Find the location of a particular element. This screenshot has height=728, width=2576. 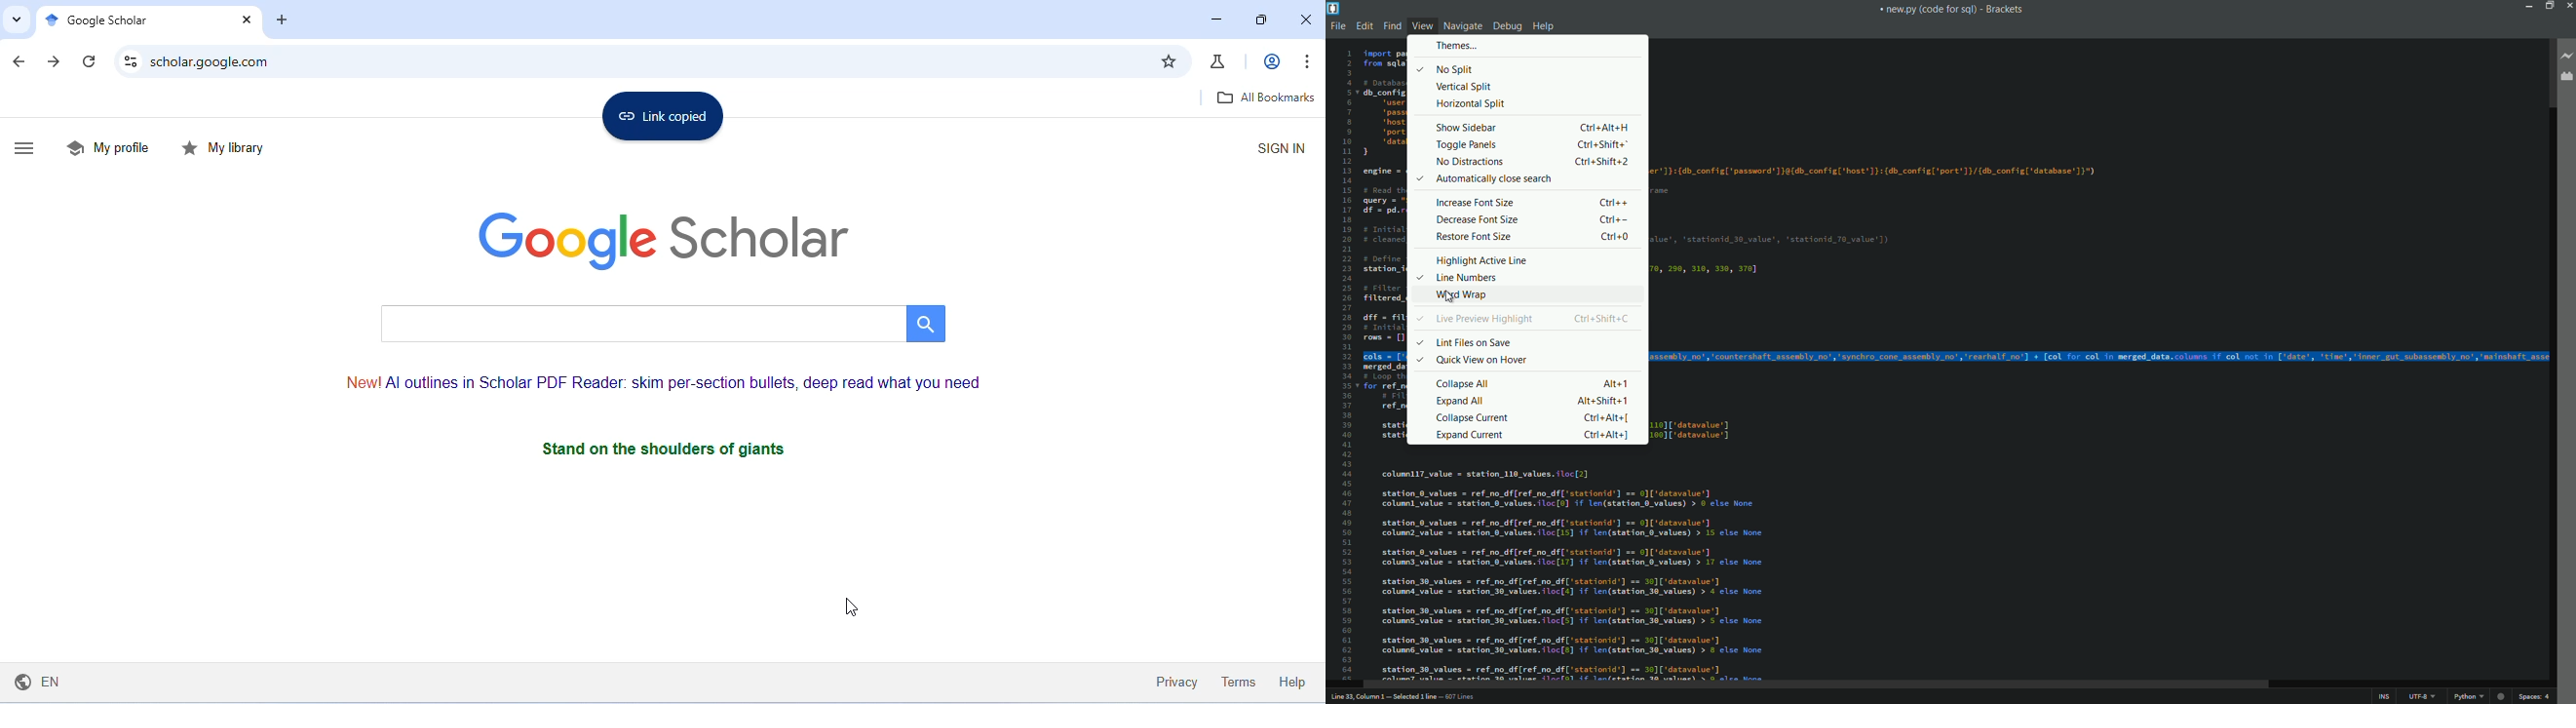

automatically close braces is located at coordinates (1486, 178).